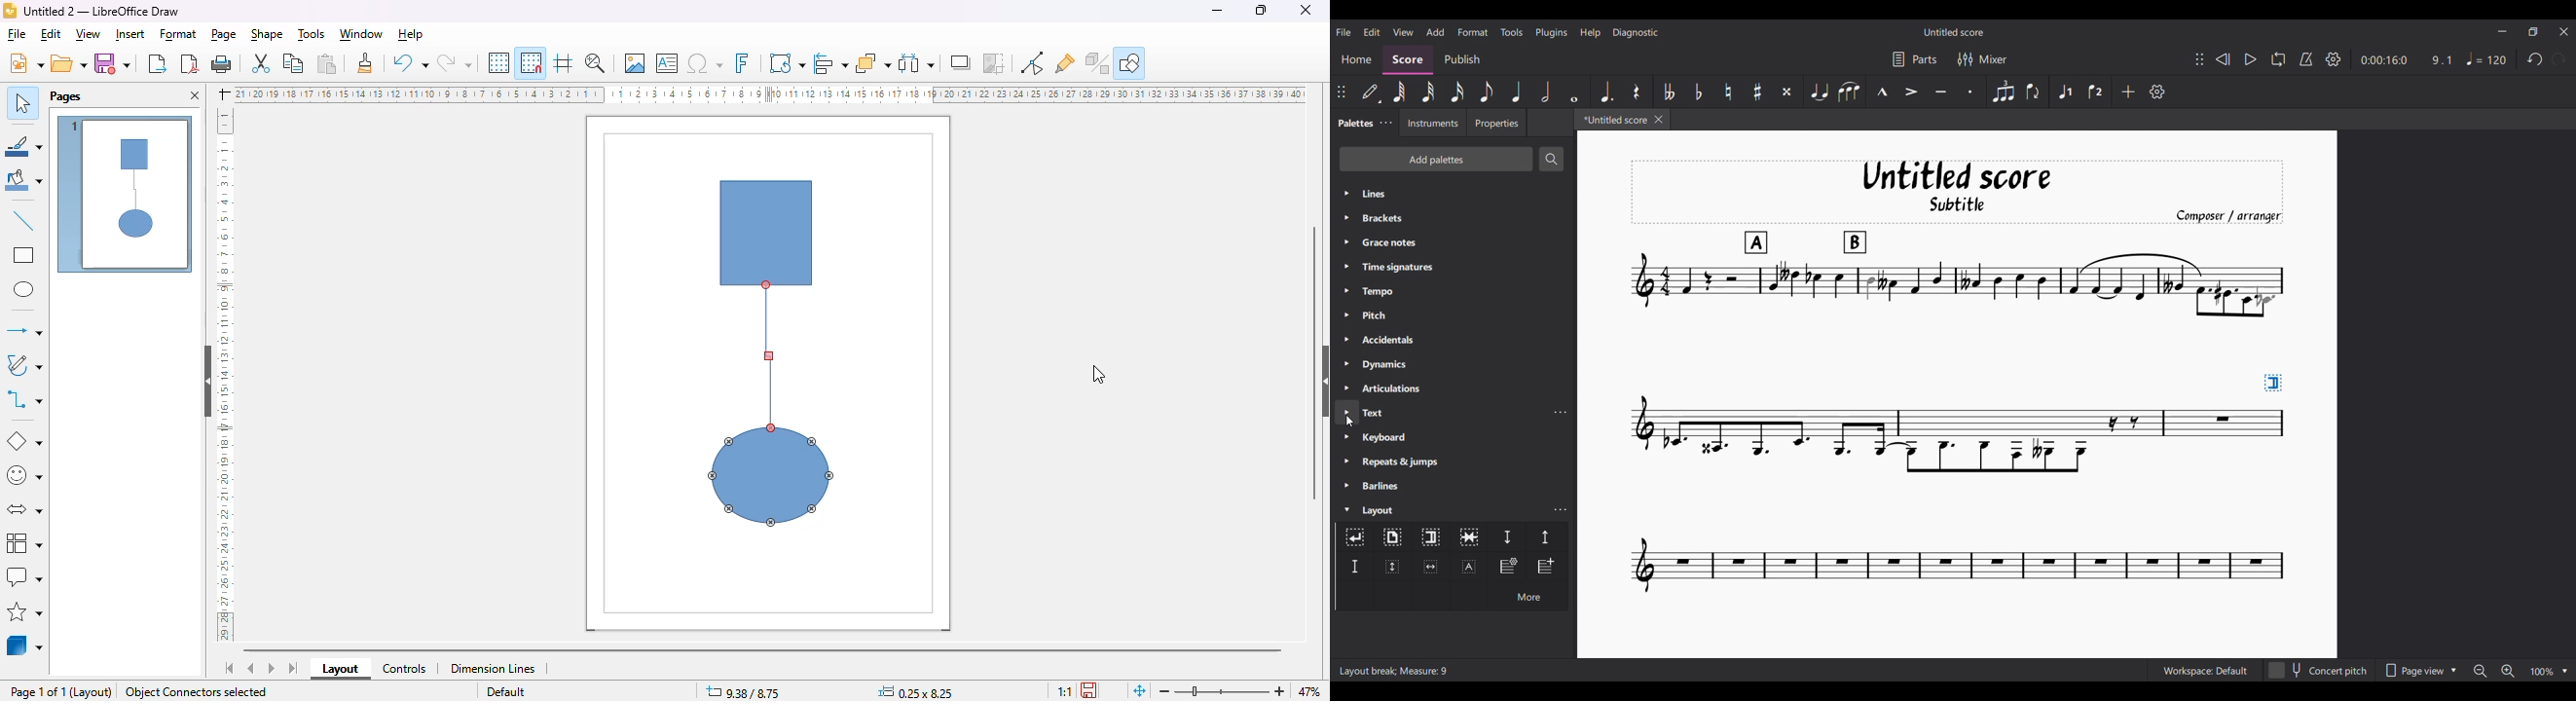 Image resolution: width=2576 pixels, height=728 pixels. What do you see at coordinates (1276, 691) in the screenshot?
I see `zoom in` at bounding box center [1276, 691].